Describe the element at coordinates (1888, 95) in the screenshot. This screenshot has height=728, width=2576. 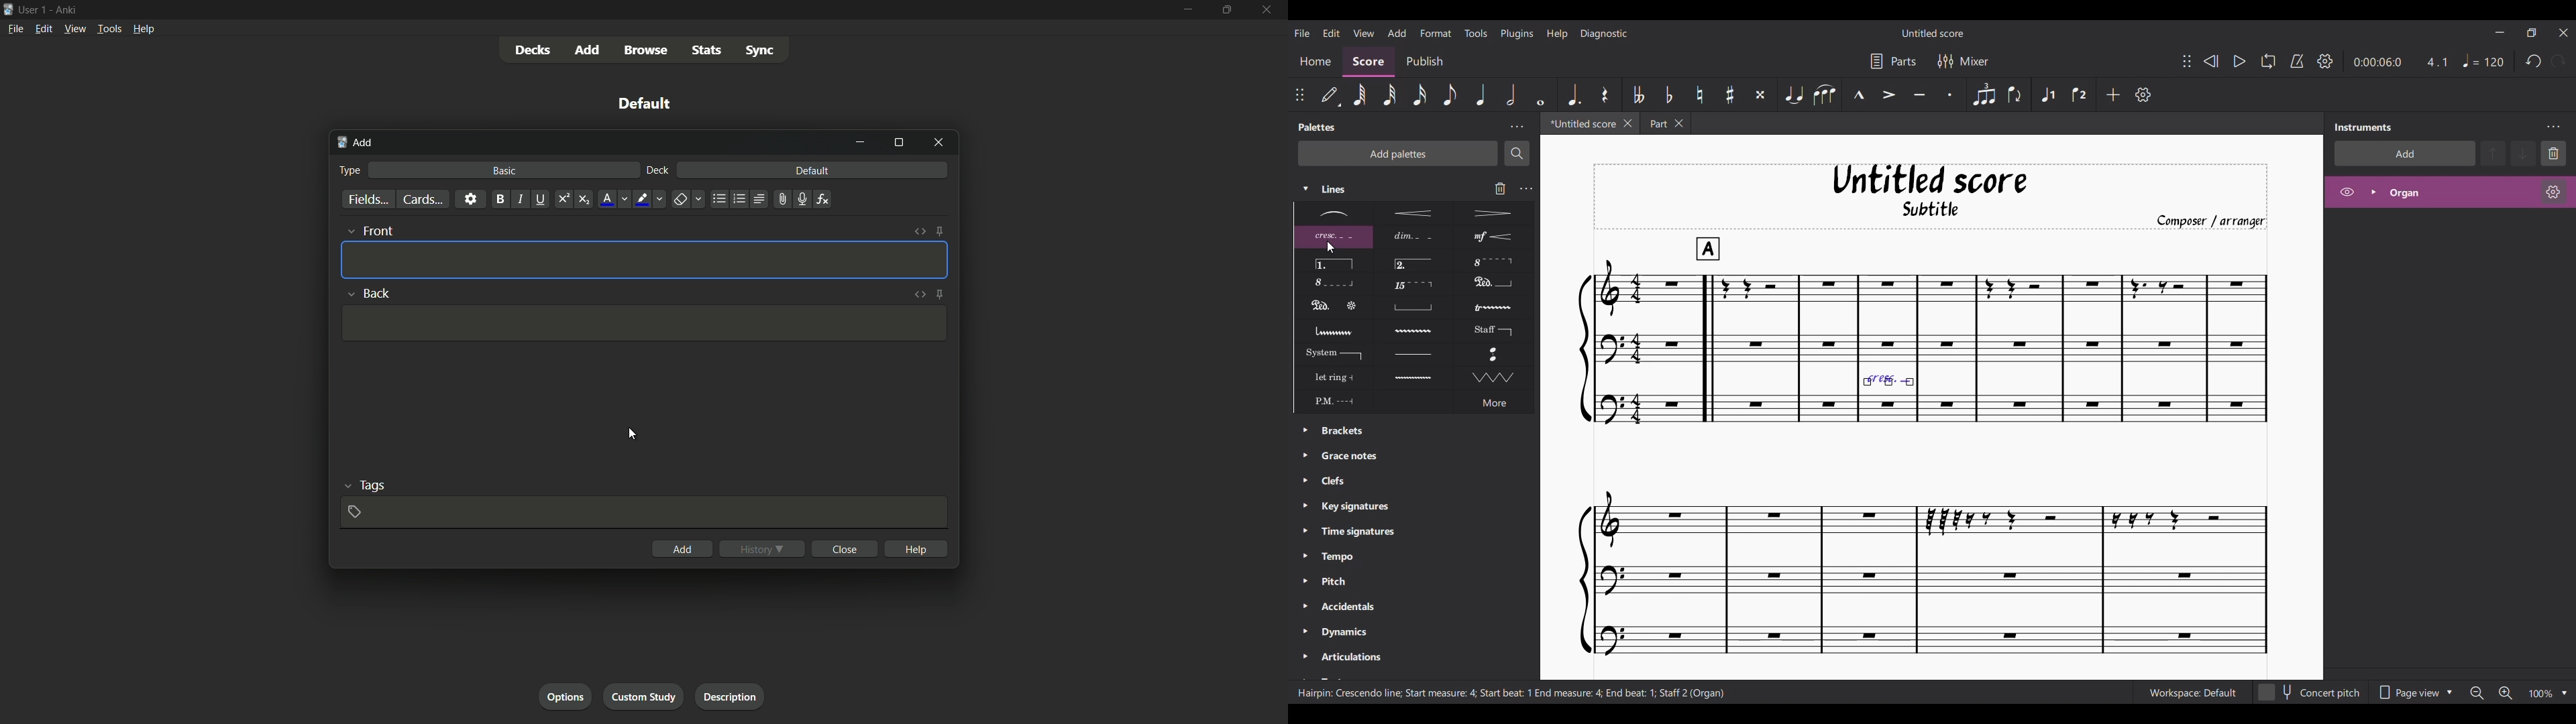
I see `Accent` at that location.